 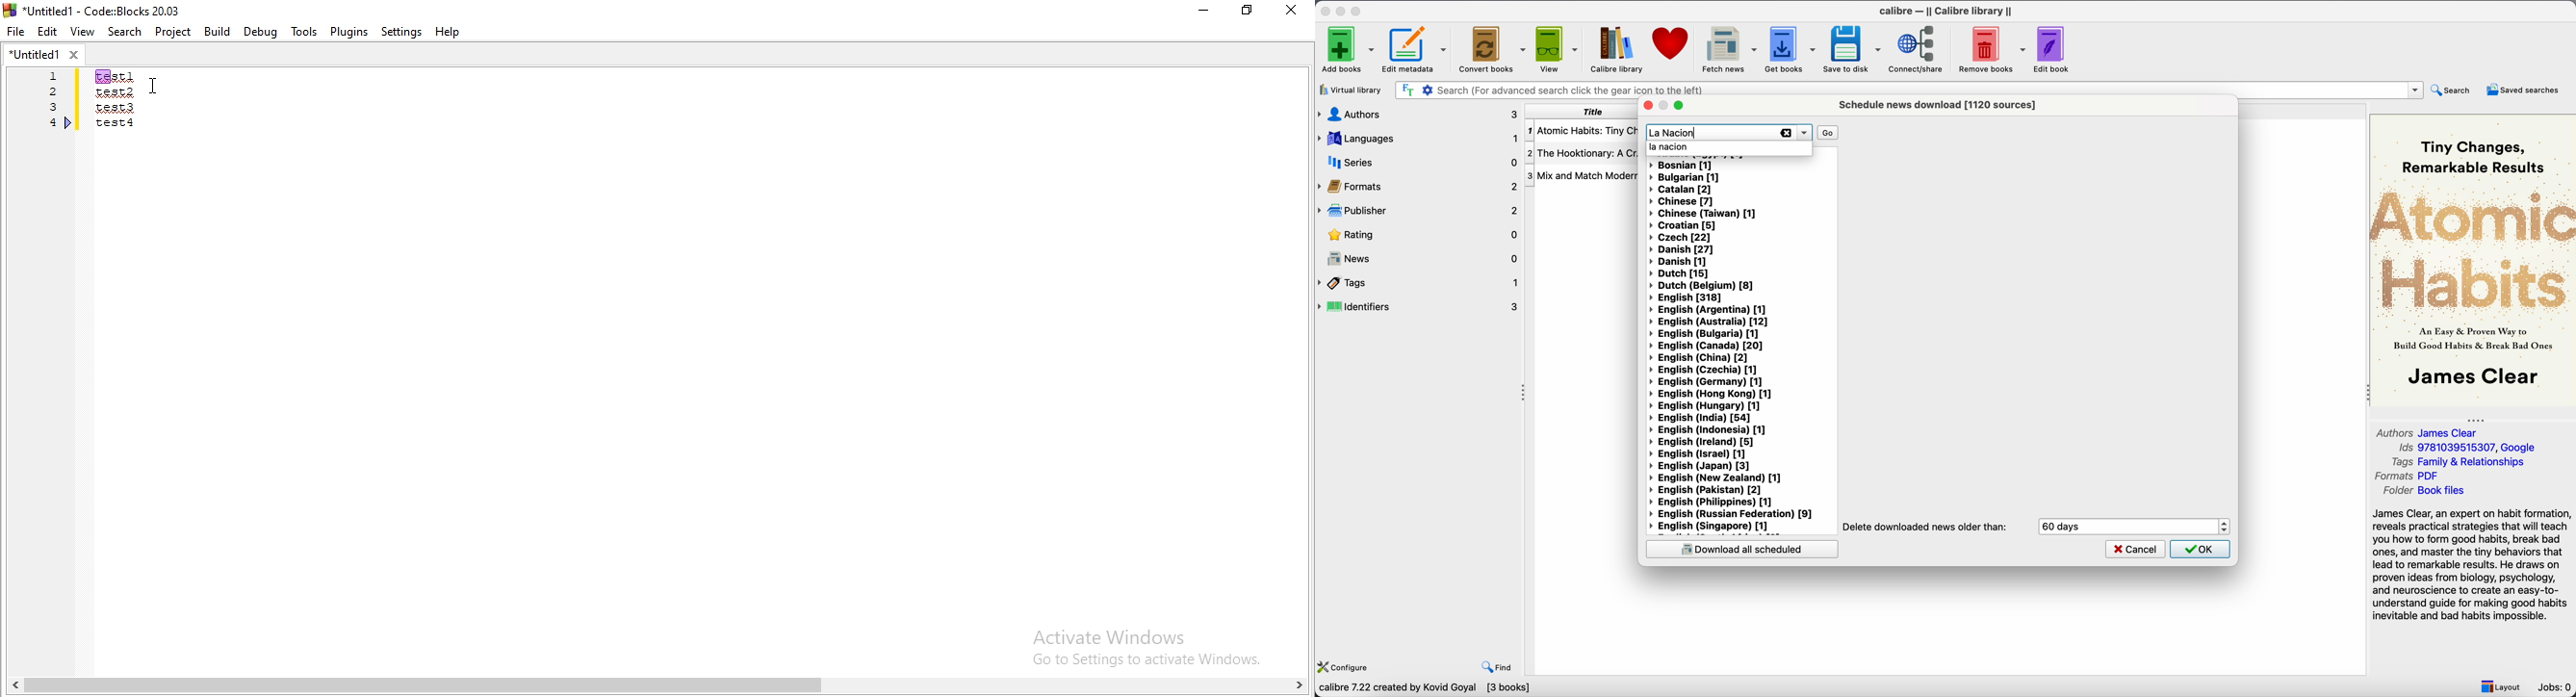 I want to click on Formats Pdf, so click(x=2410, y=477).